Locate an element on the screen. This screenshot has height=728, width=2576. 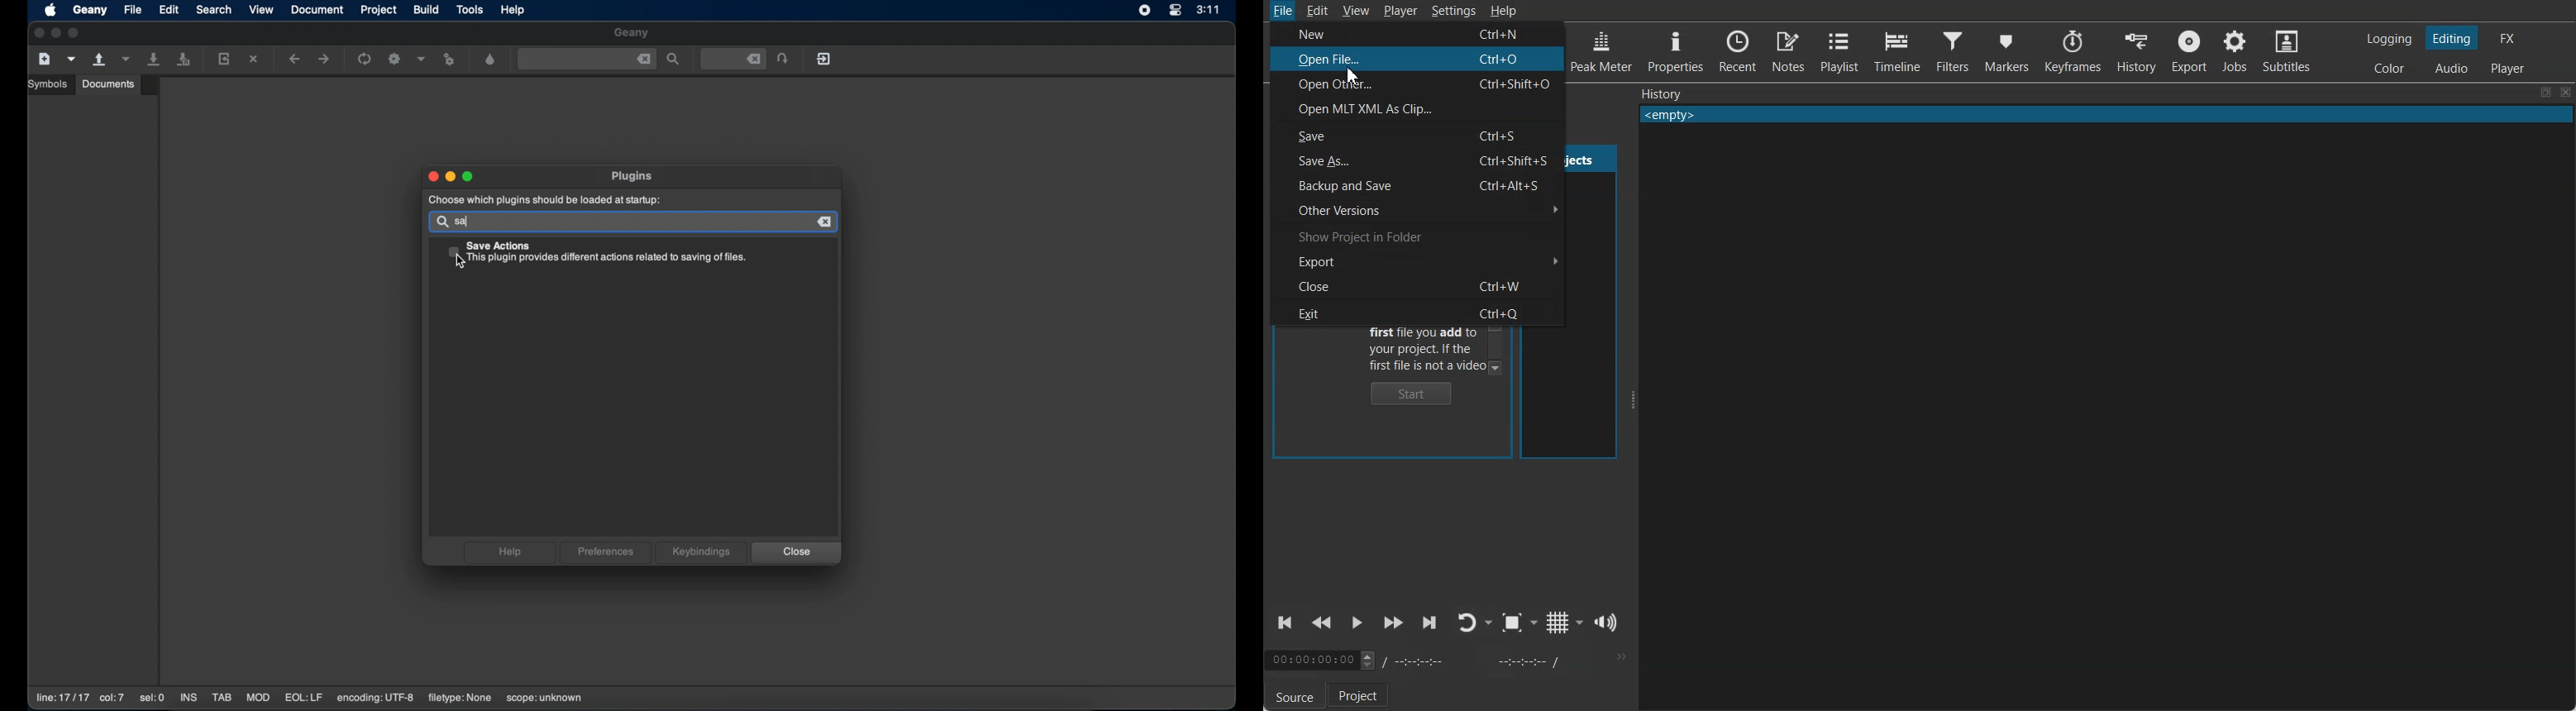
text cursor is located at coordinates (467, 221).